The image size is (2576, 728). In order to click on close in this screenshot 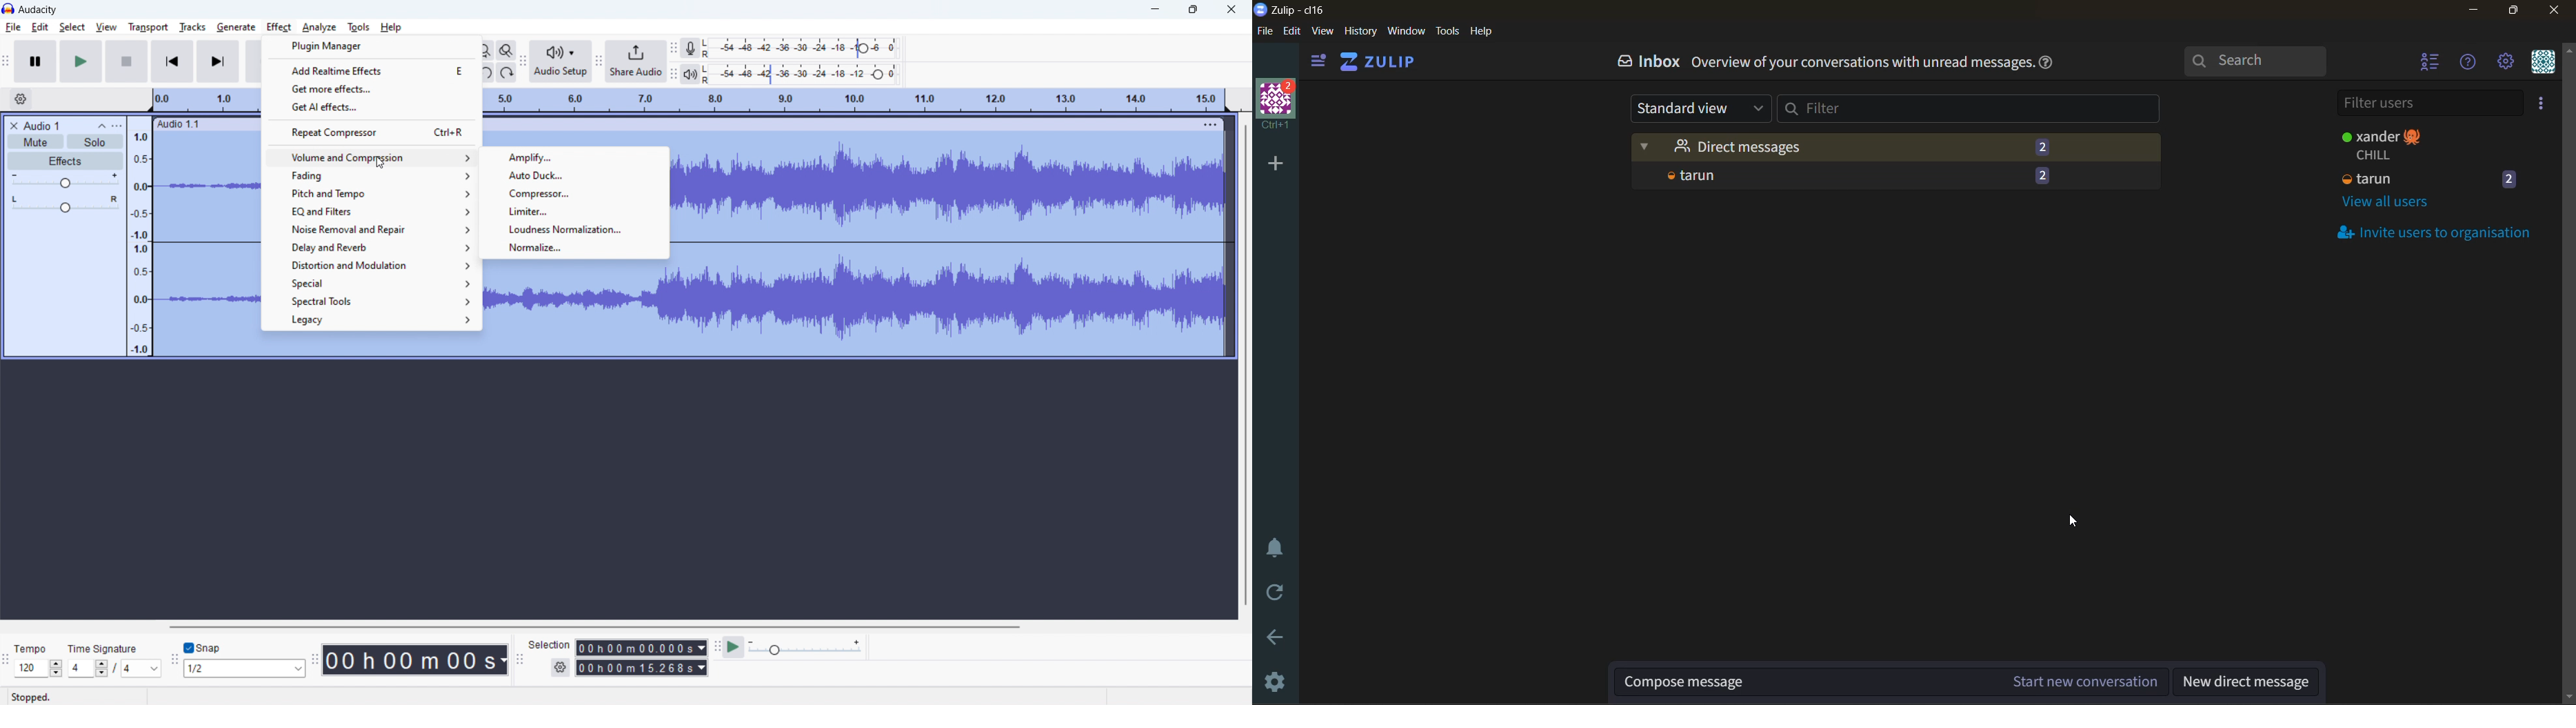, I will do `click(2556, 12)`.